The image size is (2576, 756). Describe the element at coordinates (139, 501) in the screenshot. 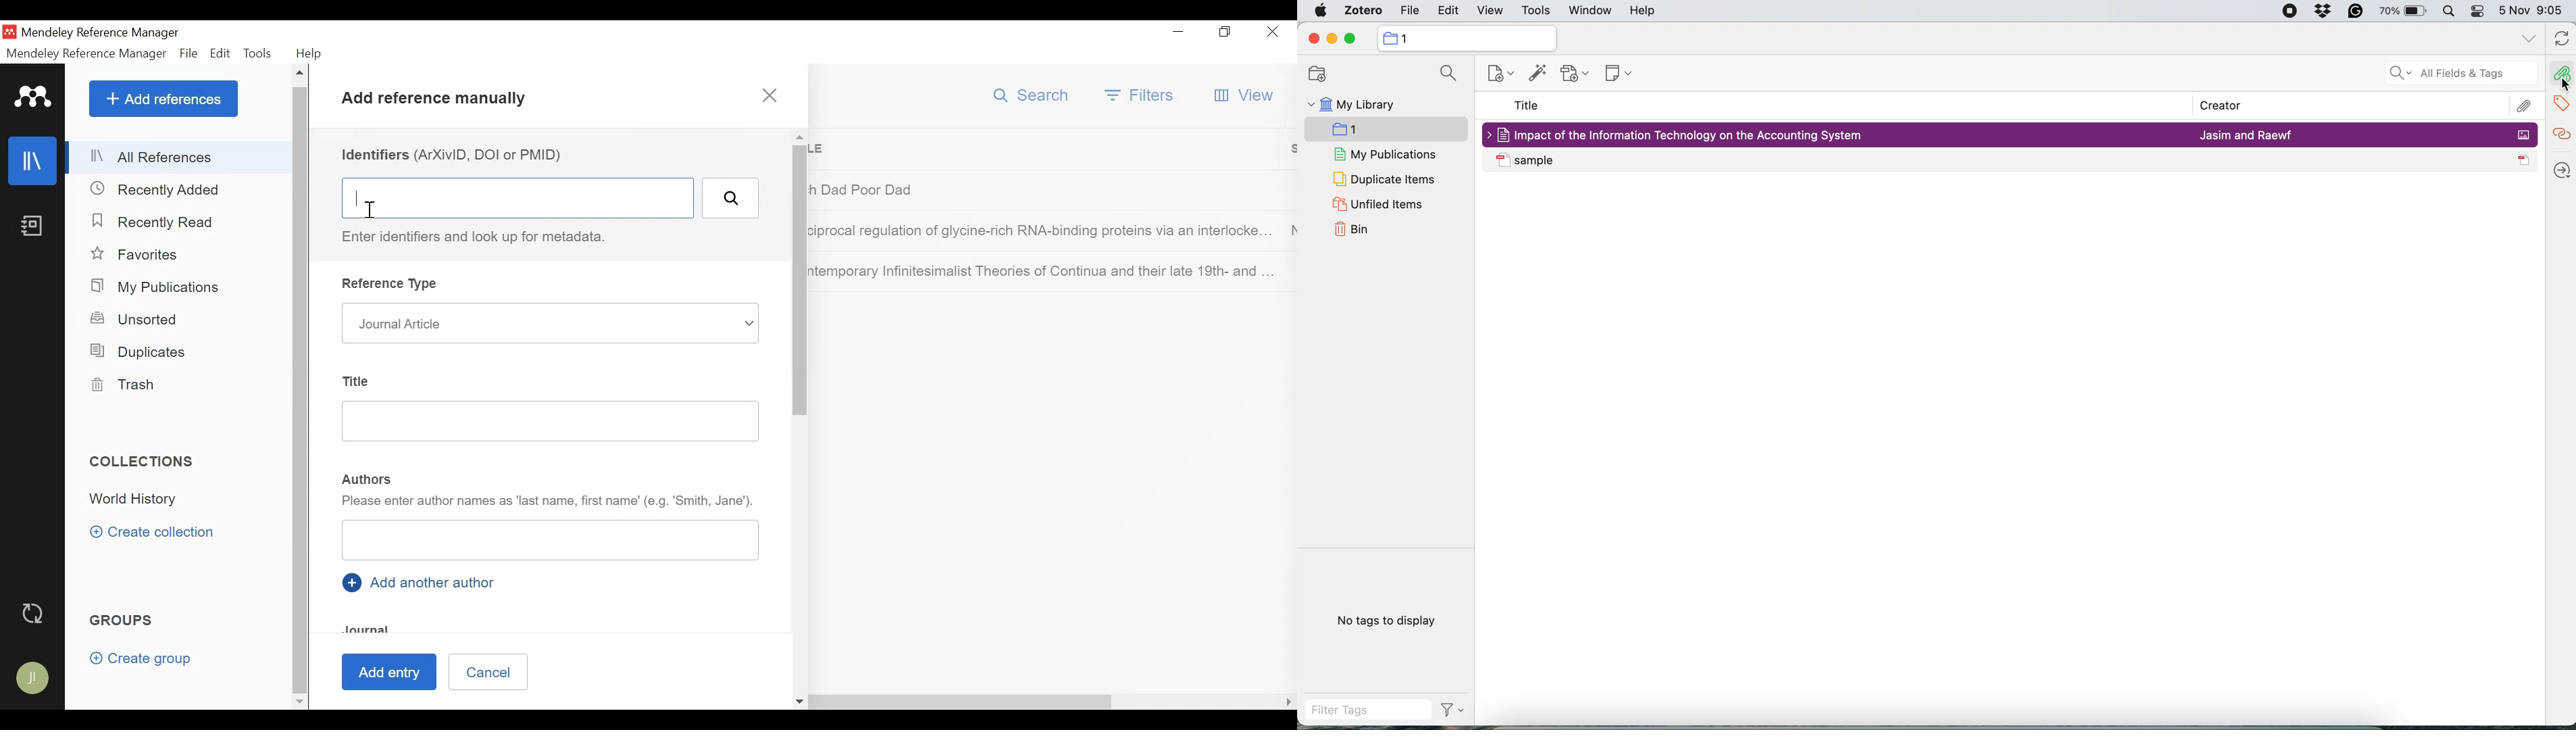

I see `Collection` at that location.